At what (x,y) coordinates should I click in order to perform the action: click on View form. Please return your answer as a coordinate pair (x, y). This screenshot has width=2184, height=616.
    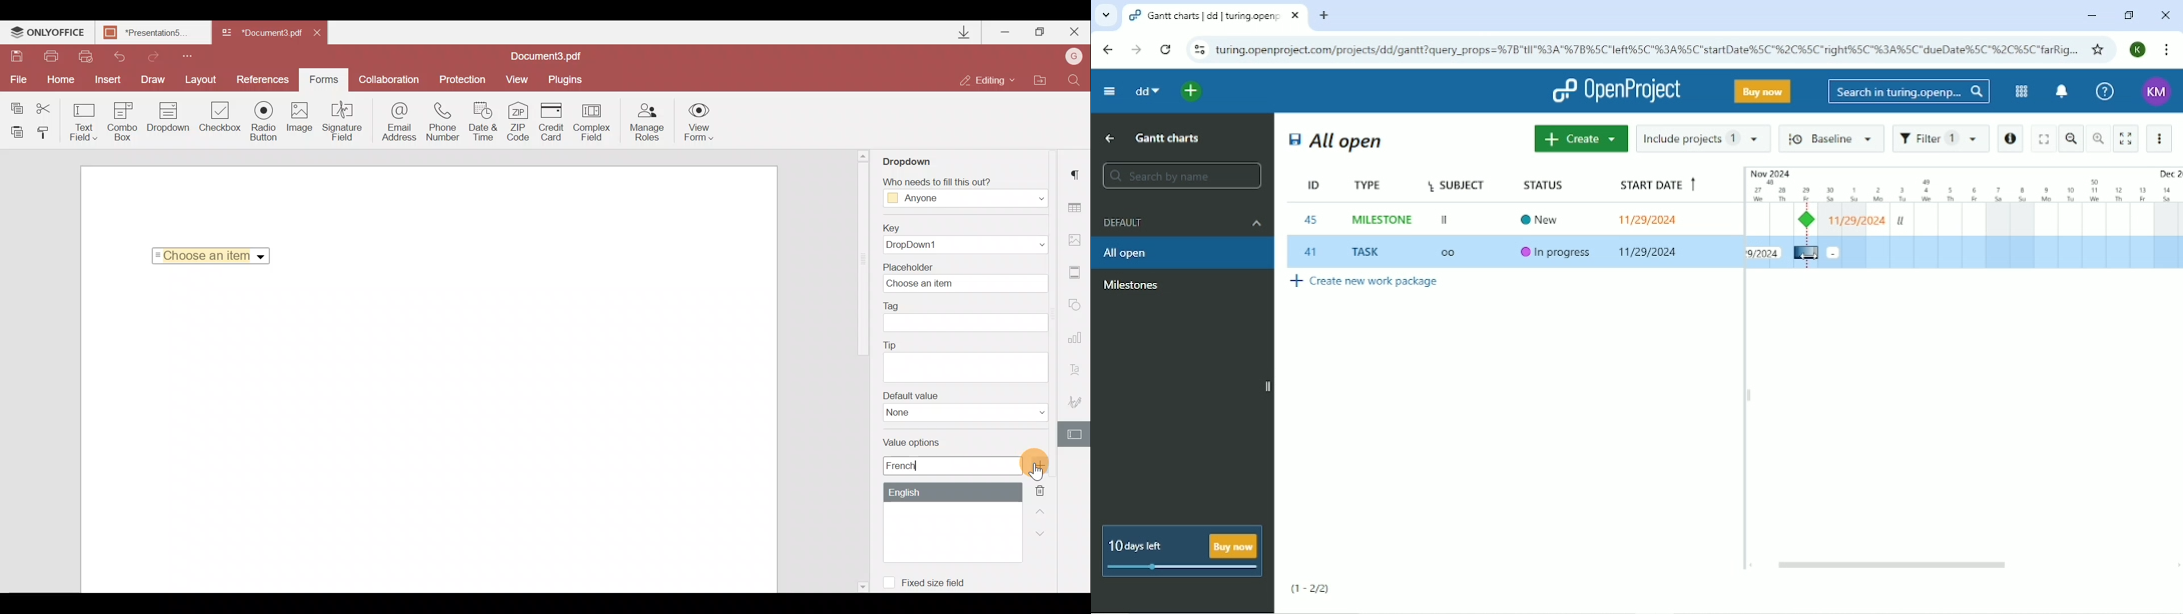
    Looking at the image, I should click on (700, 122).